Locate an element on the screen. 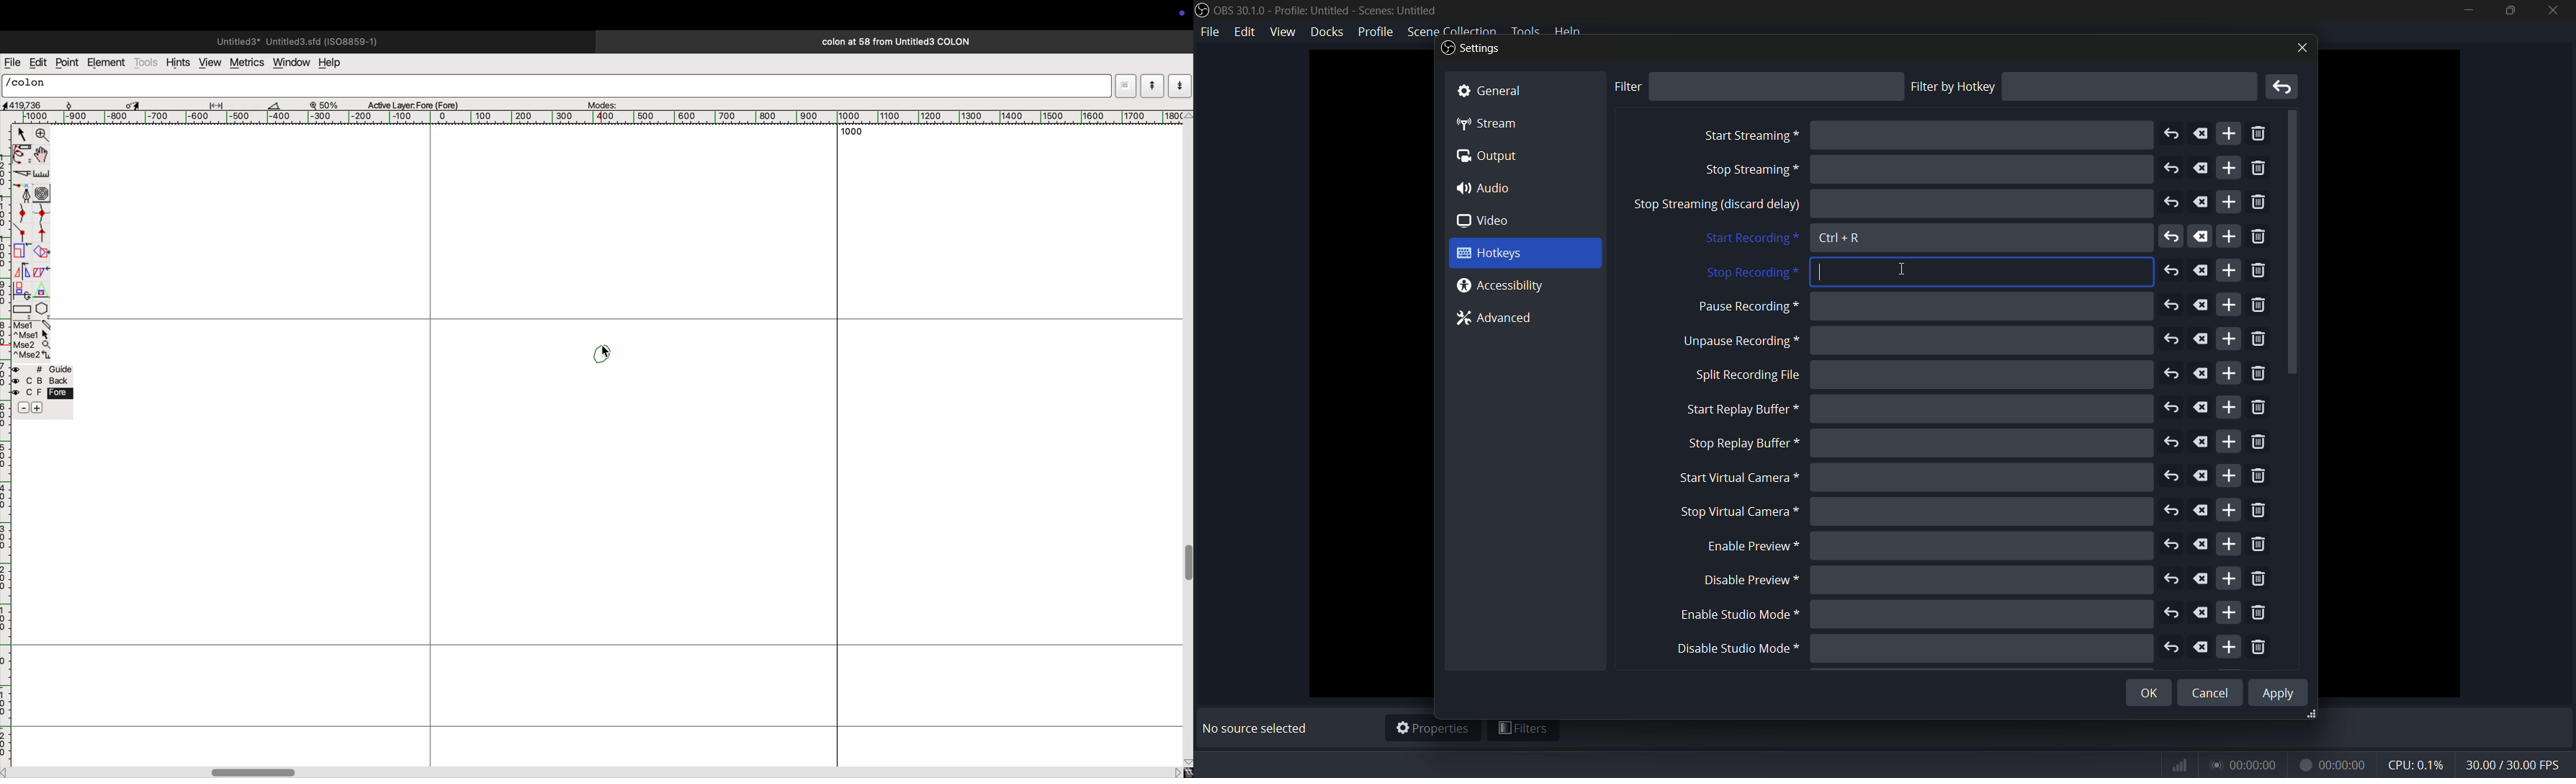 This screenshot has width=2576, height=784. remove is located at coordinates (2284, 87).